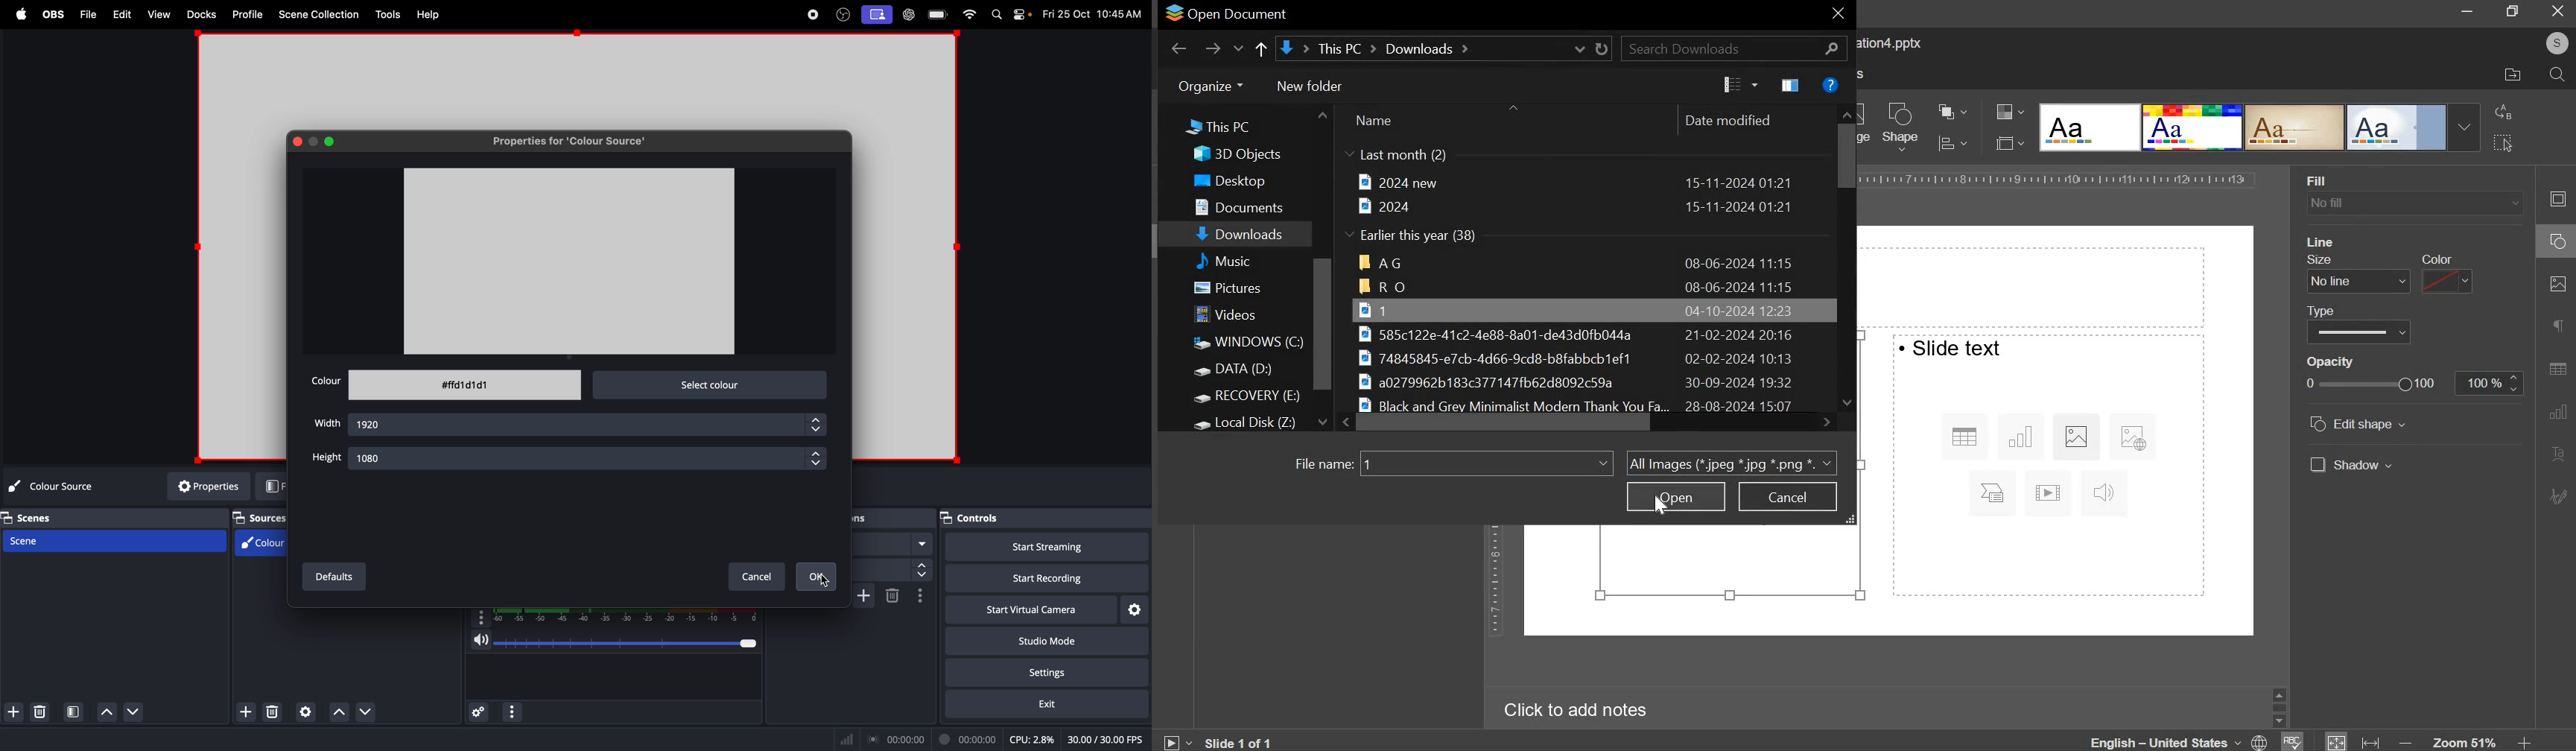 This screenshot has width=2576, height=756. I want to click on chat gpt, so click(908, 16).